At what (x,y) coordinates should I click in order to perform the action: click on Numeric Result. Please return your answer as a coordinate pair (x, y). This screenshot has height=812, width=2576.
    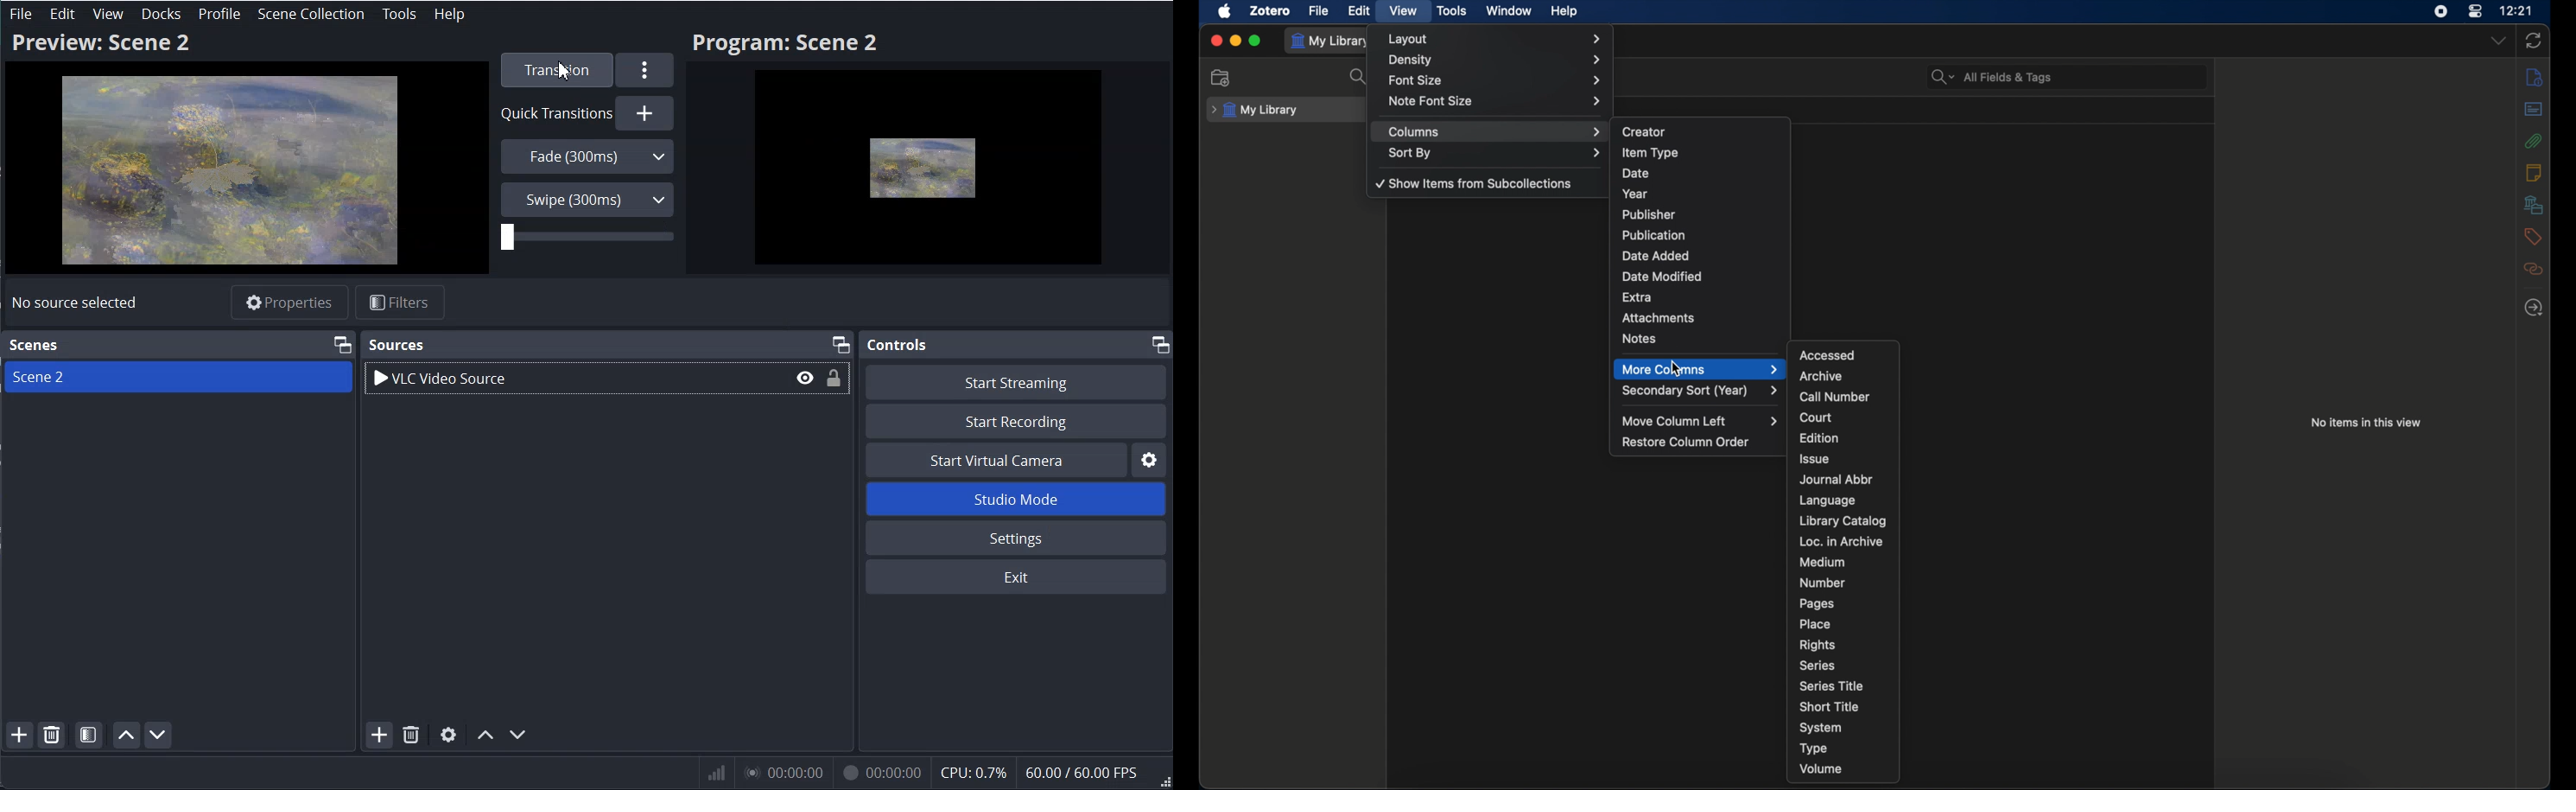
    Looking at the image, I should click on (935, 771).